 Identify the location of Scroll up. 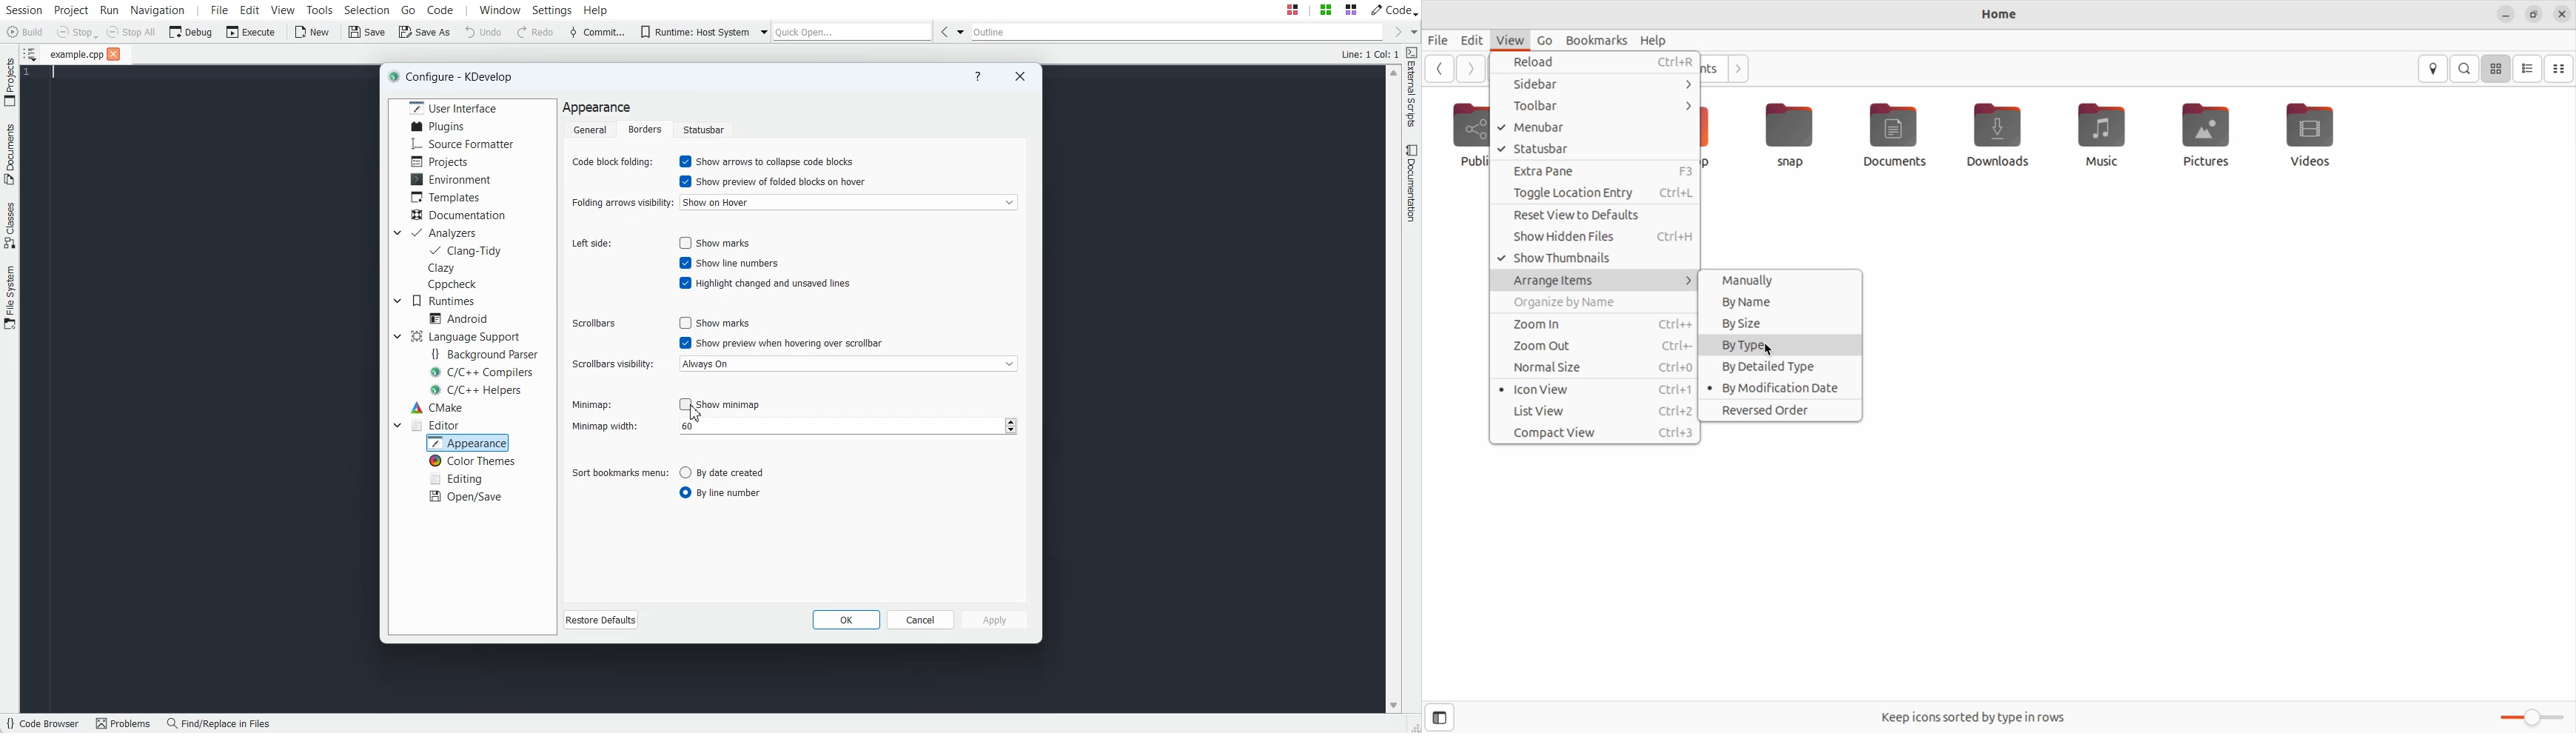
(1393, 73).